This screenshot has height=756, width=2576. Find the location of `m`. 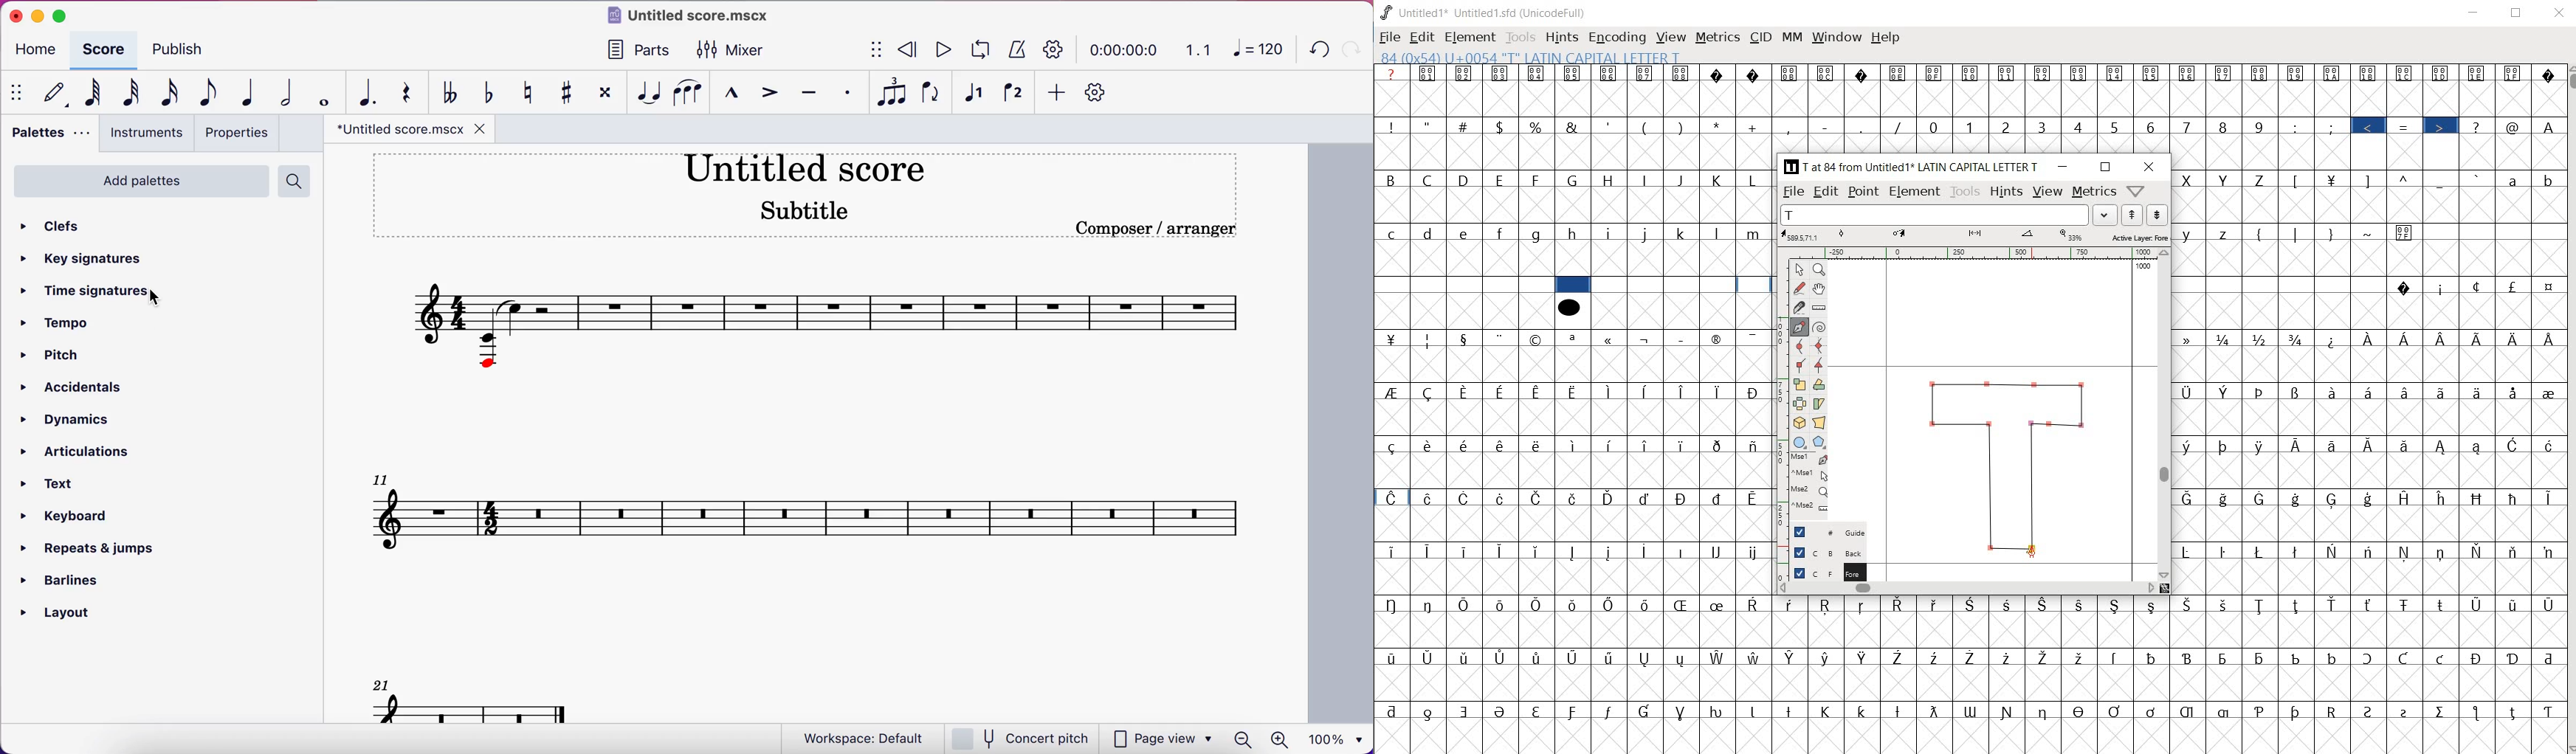

m is located at coordinates (1755, 233).